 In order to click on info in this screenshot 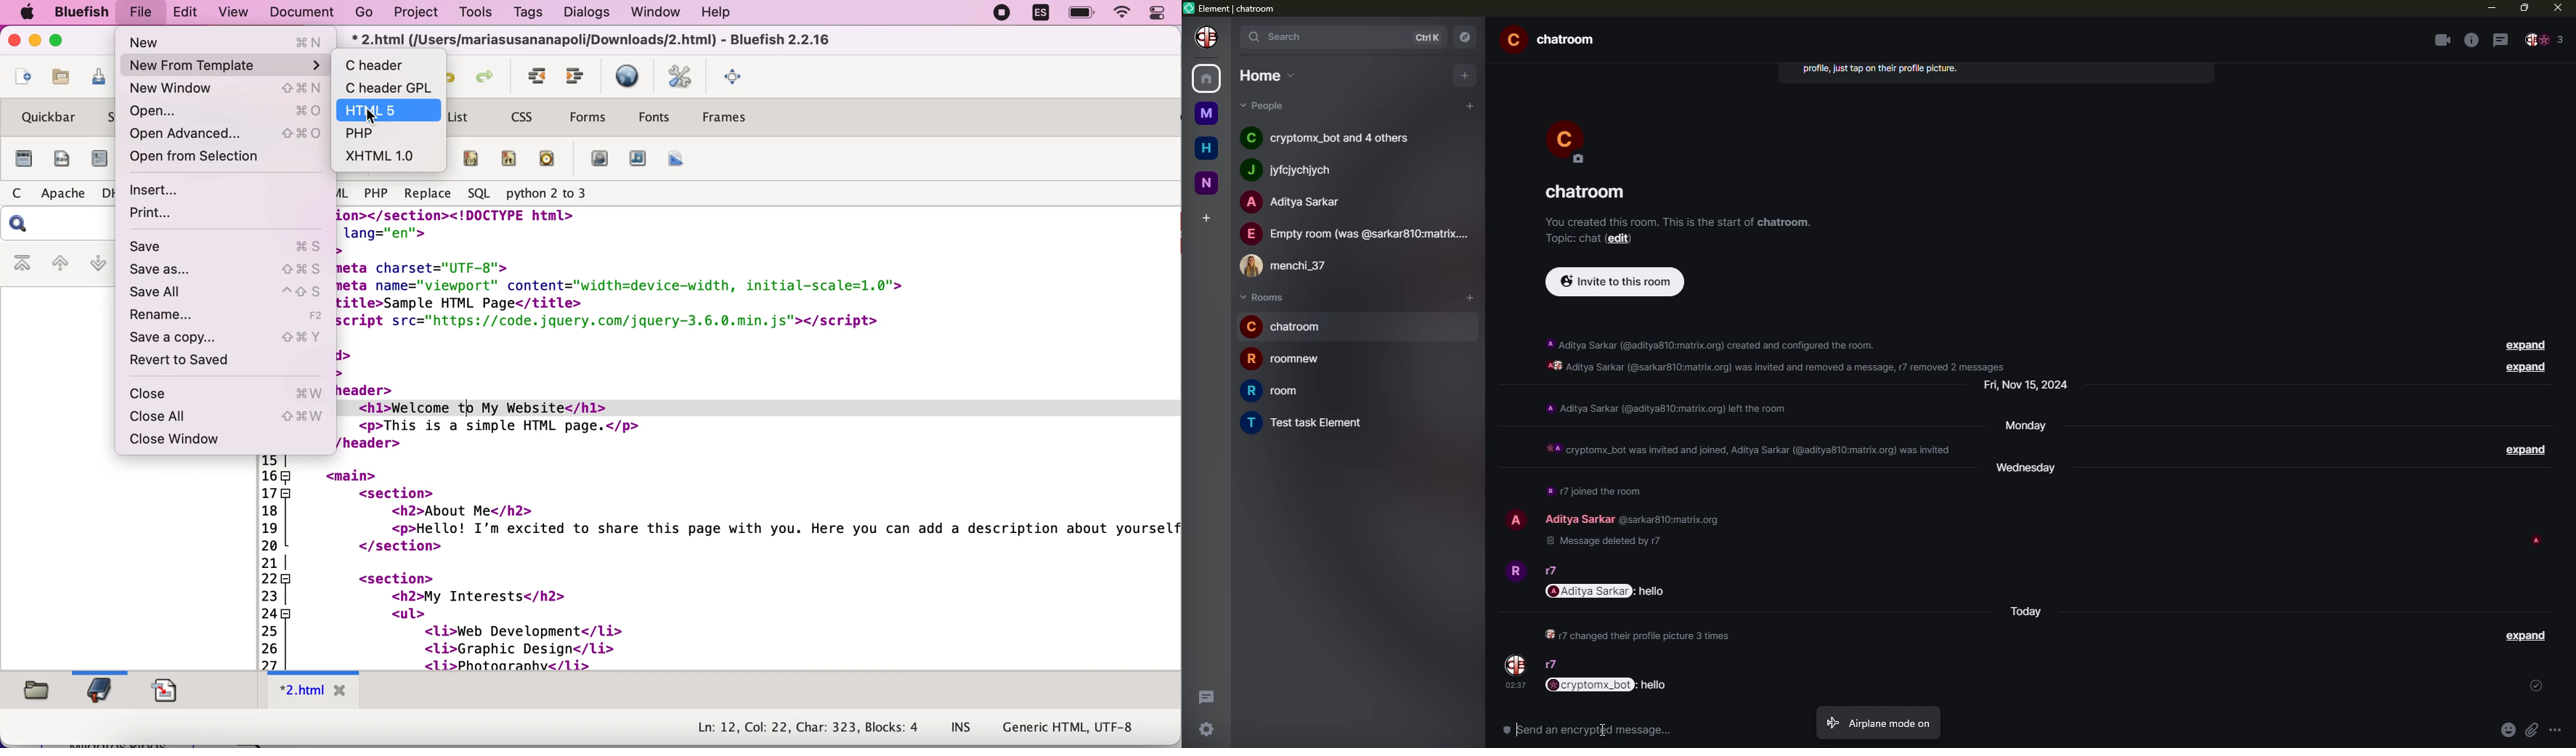, I will do `click(1594, 492)`.